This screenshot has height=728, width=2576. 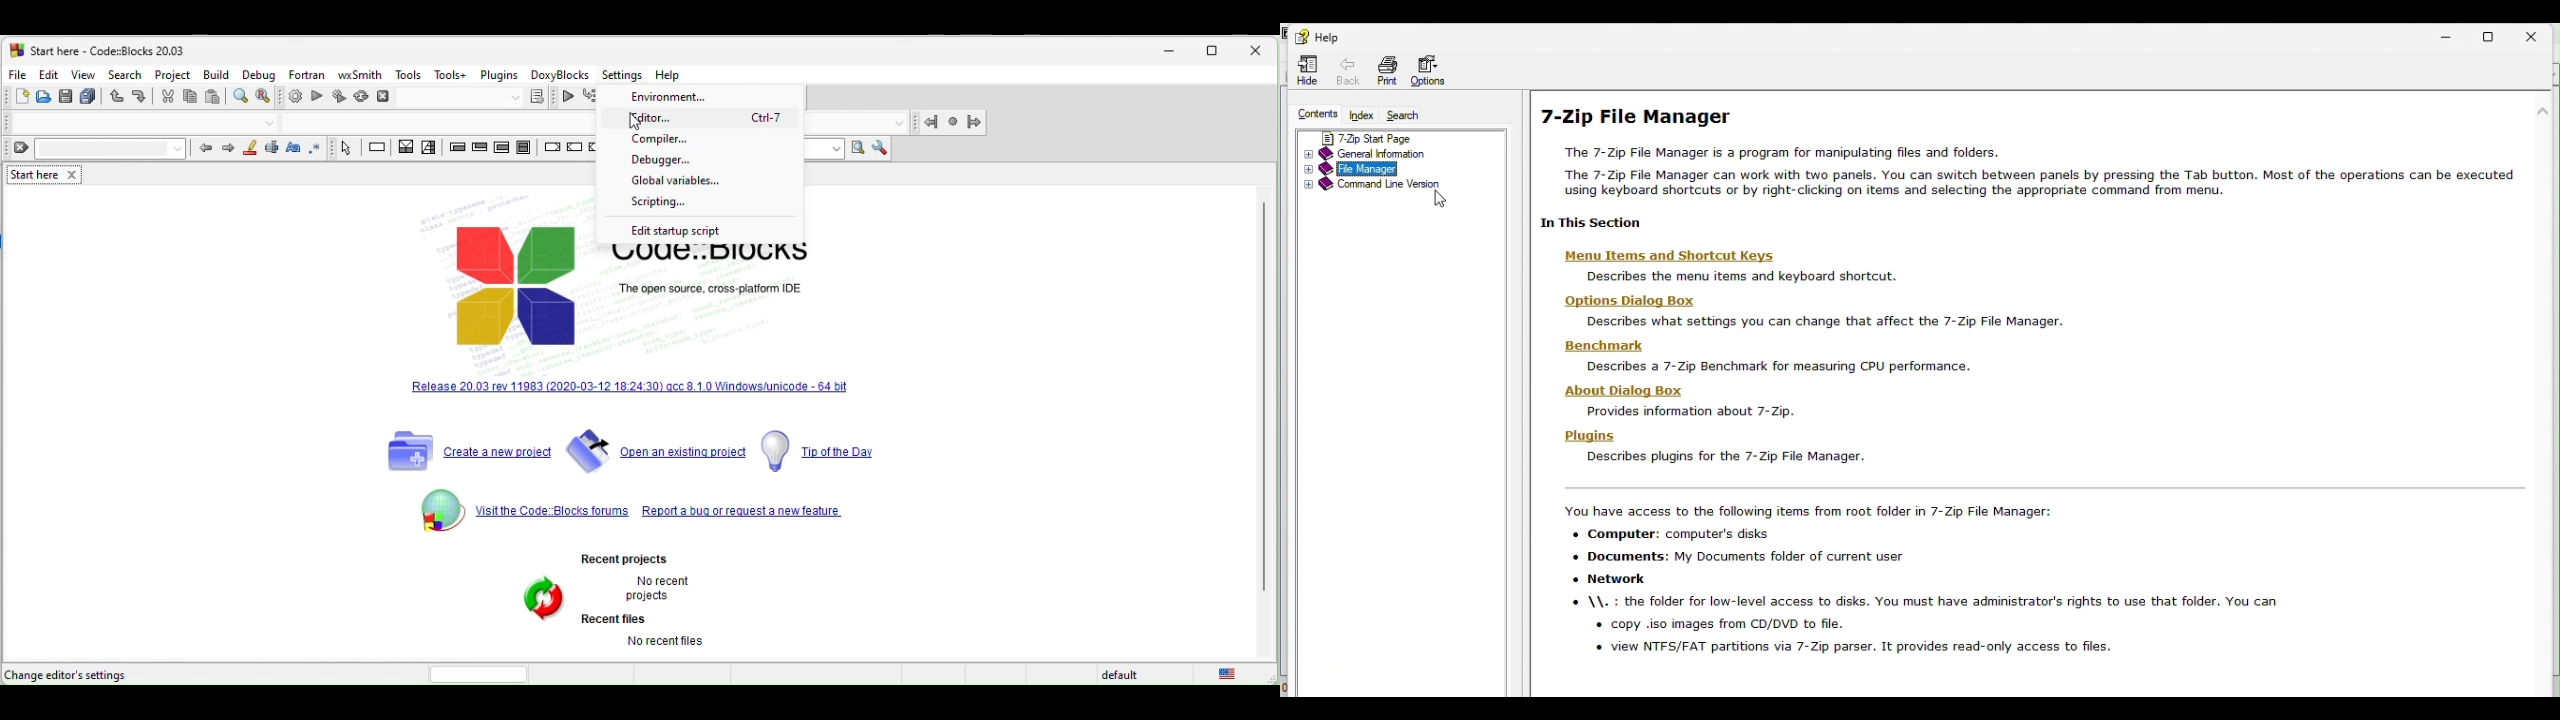 What do you see at coordinates (634, 510) in the screenshot?
I see `visit the code blocks forums repeot a bug or request a new feature` at bounding box center [634, 510].